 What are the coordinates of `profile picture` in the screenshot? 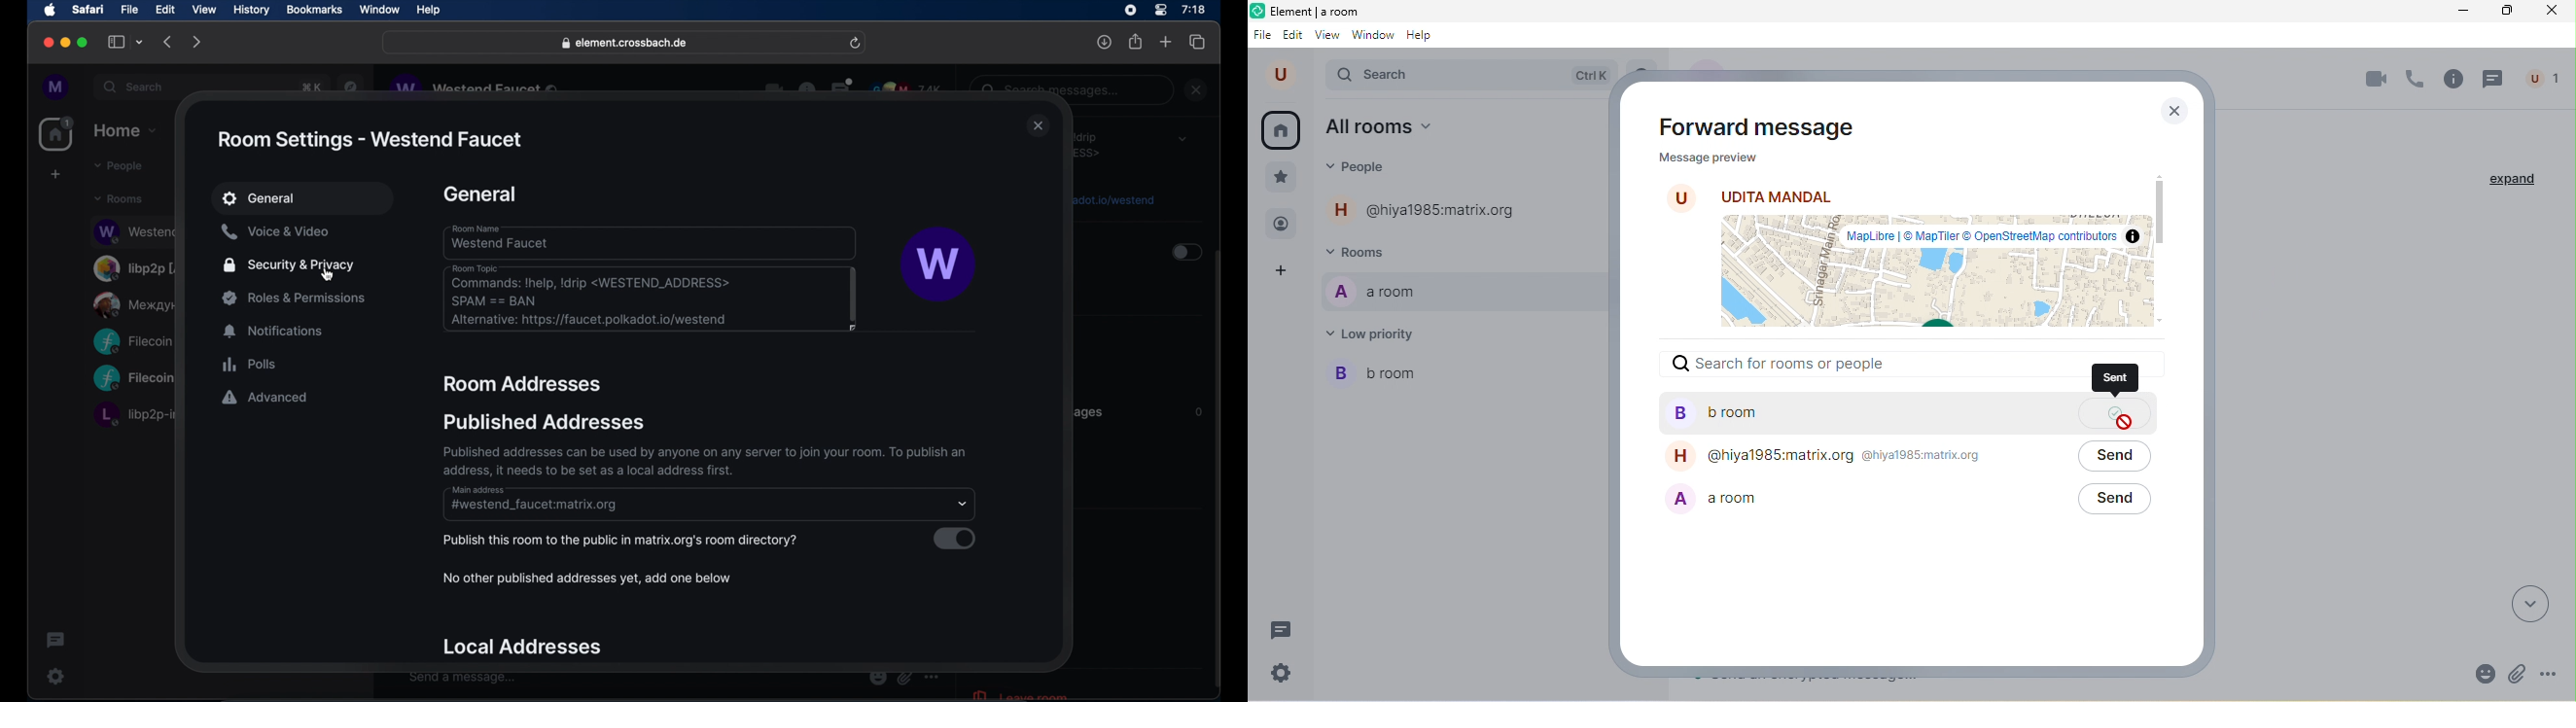 It's located at (939, 265).